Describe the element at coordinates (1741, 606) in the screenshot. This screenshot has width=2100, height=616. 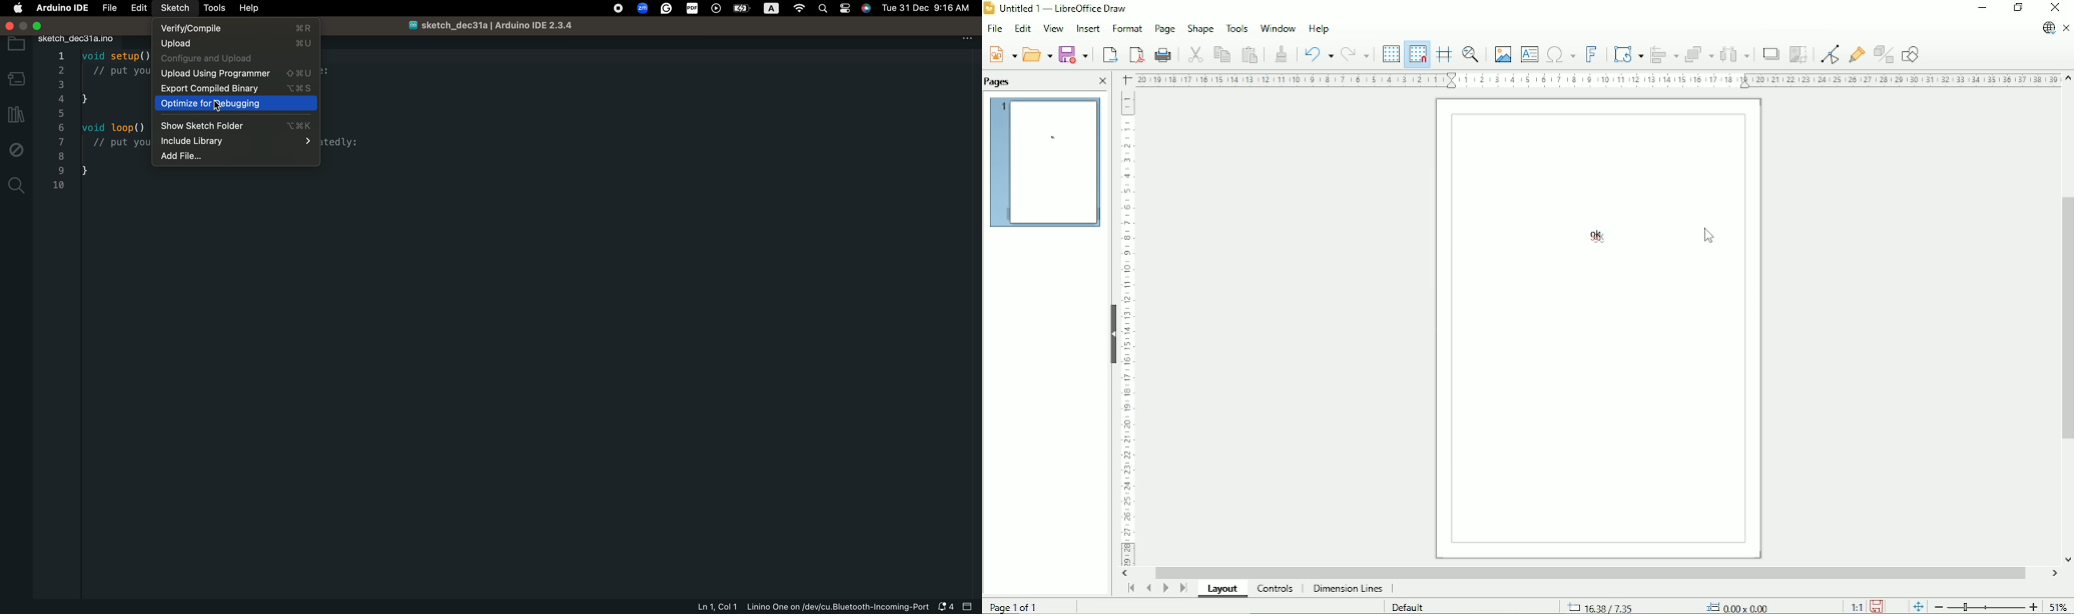
I see `0.00x0.00` at that location.